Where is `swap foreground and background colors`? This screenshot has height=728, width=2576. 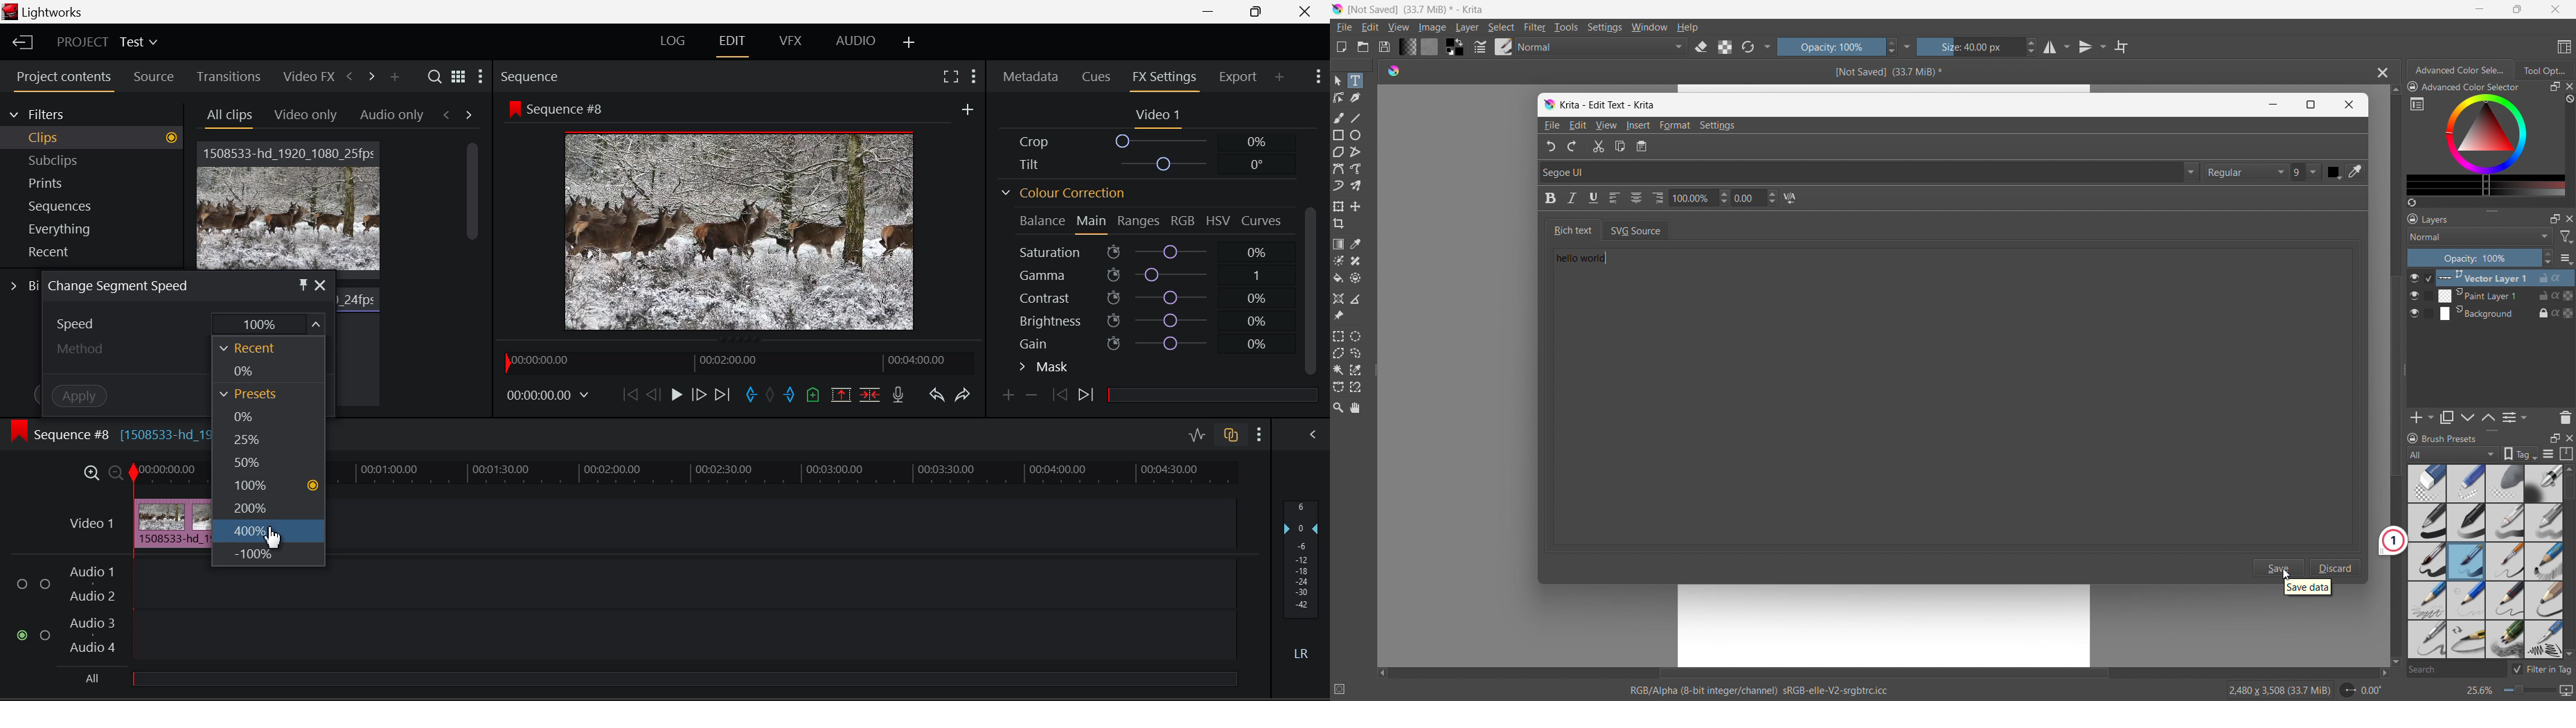
swap foreground and background colors is located at coordinates (1455, 47).